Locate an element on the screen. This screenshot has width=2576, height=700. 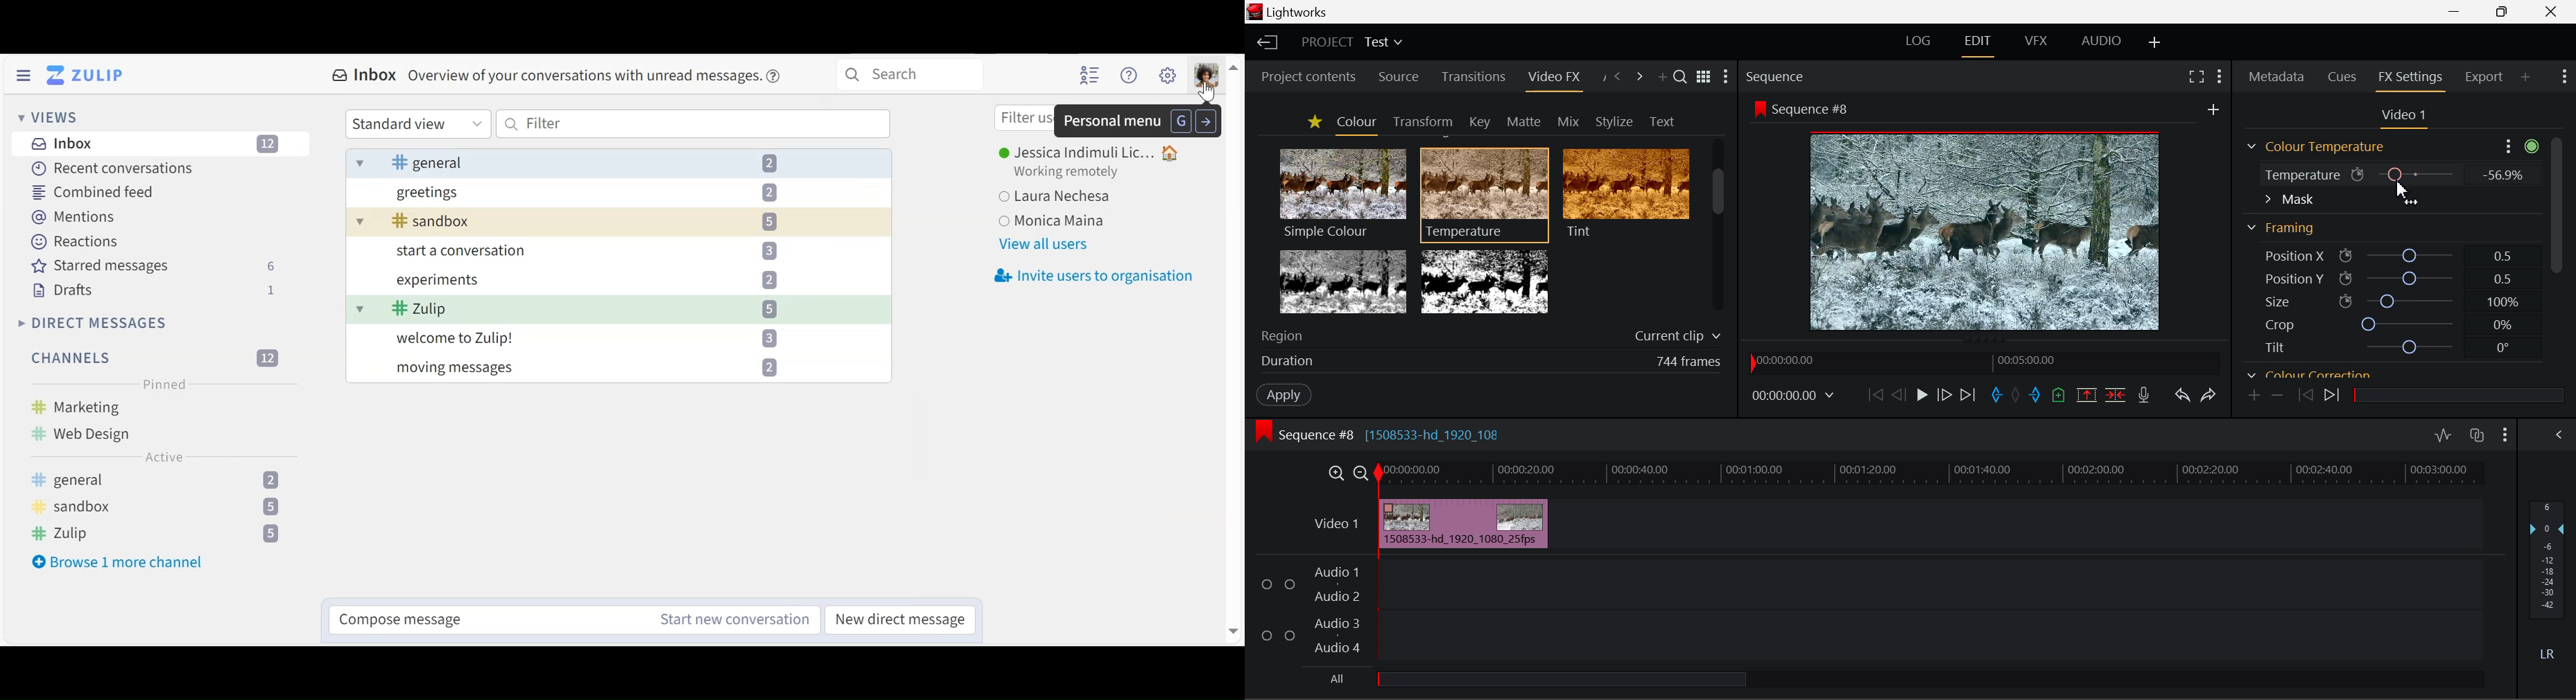
New direct message is located at coordinates (900, 619).